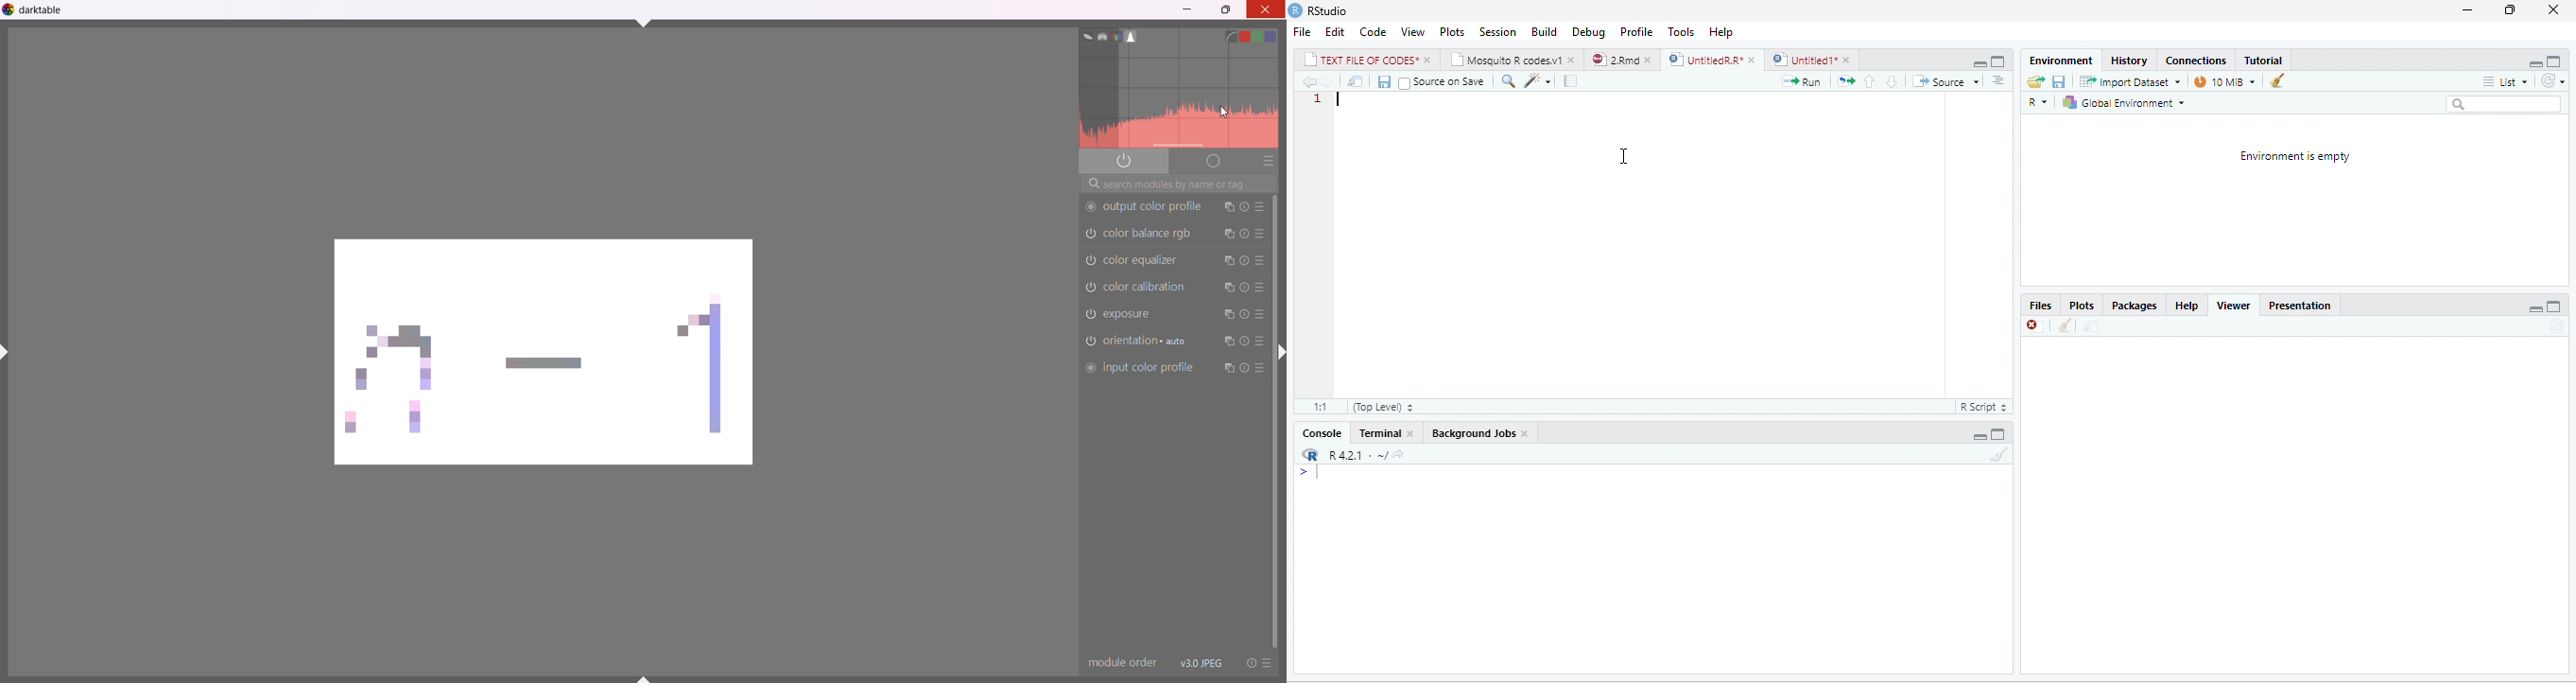  Describe the element at coordinates (2276, 80) in the screenshot. I see `clear` at that location.